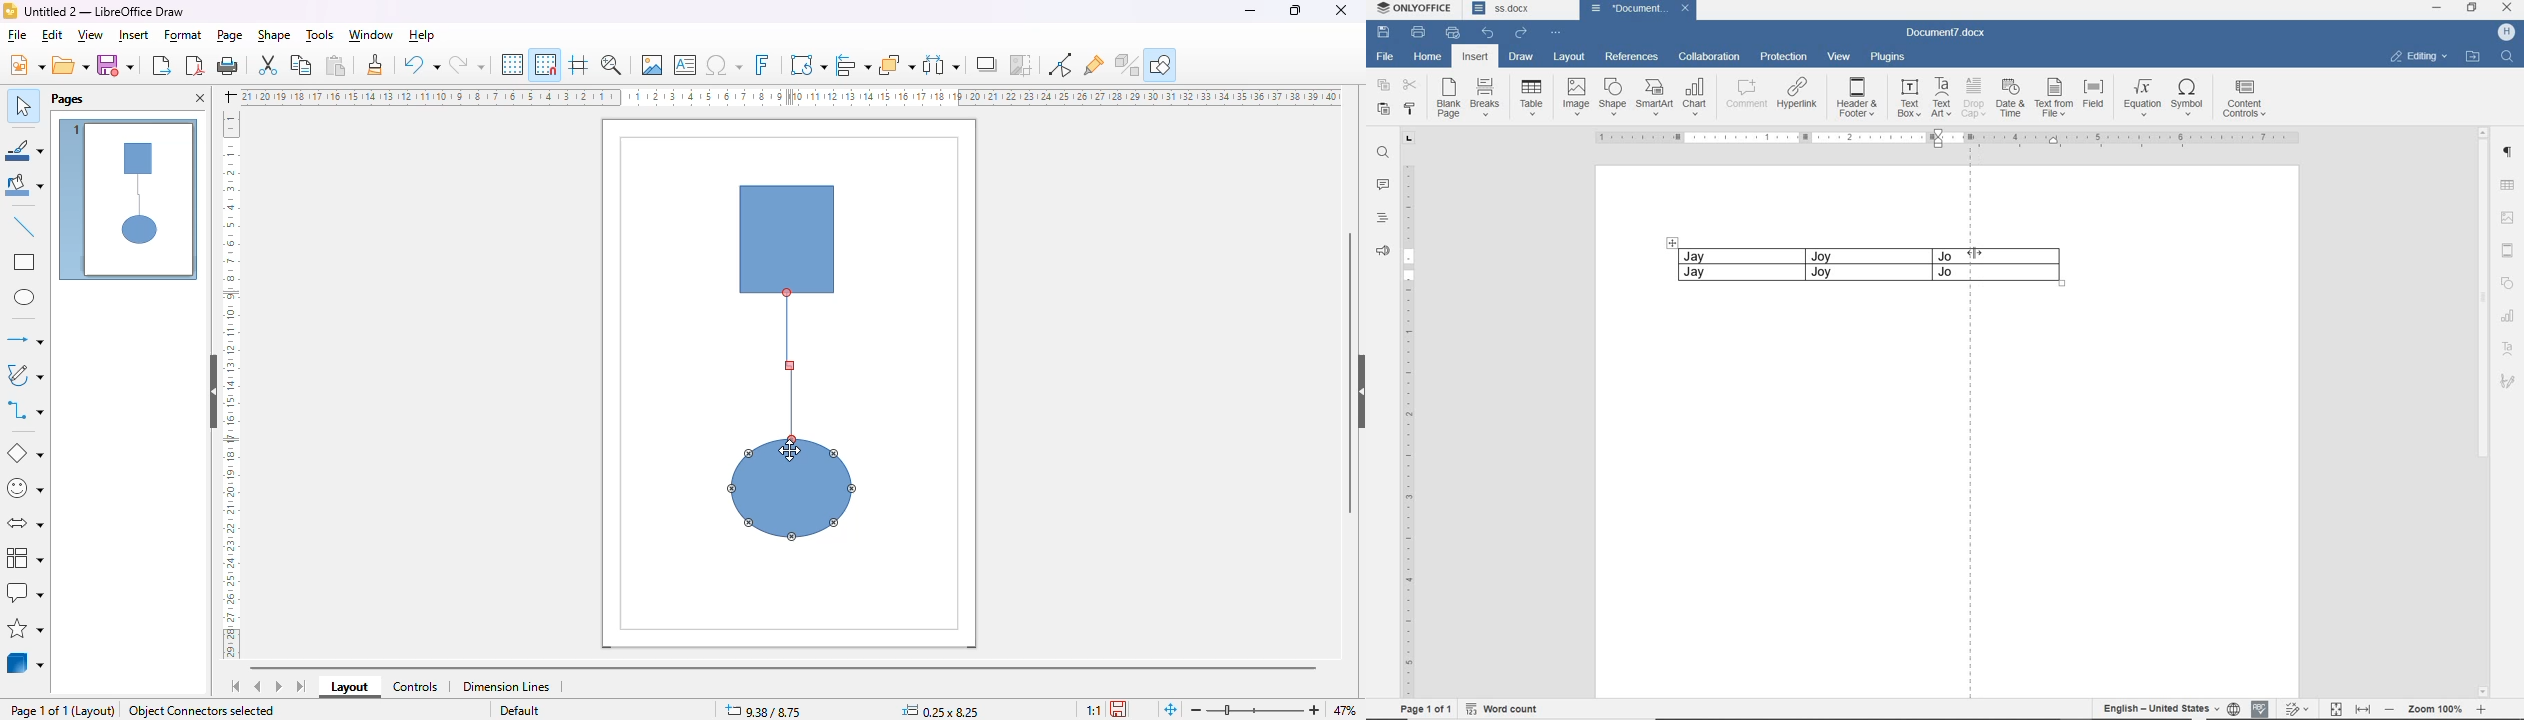 This screenshot has width=2548, height=728. What do you see at coordinates (2508, 283) in the screenshot?
I see `SHAPE` at bounding box center [2508, 283].